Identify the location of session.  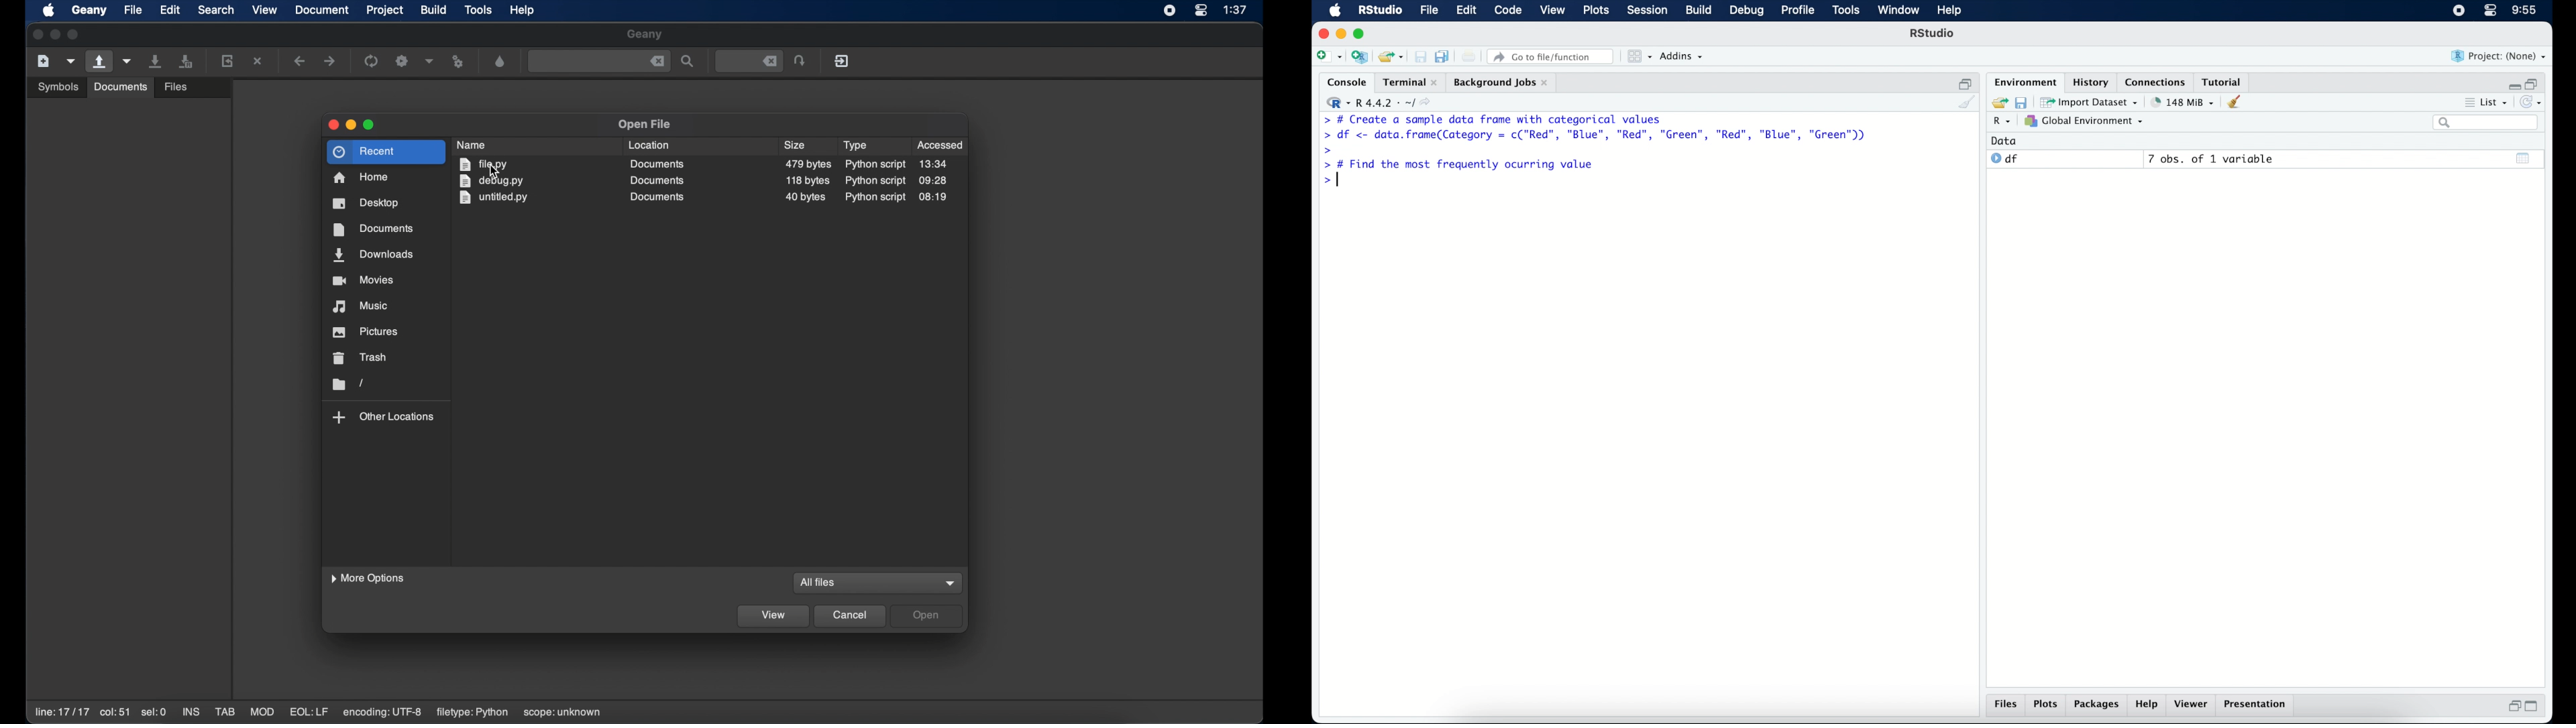
(1648, 11).